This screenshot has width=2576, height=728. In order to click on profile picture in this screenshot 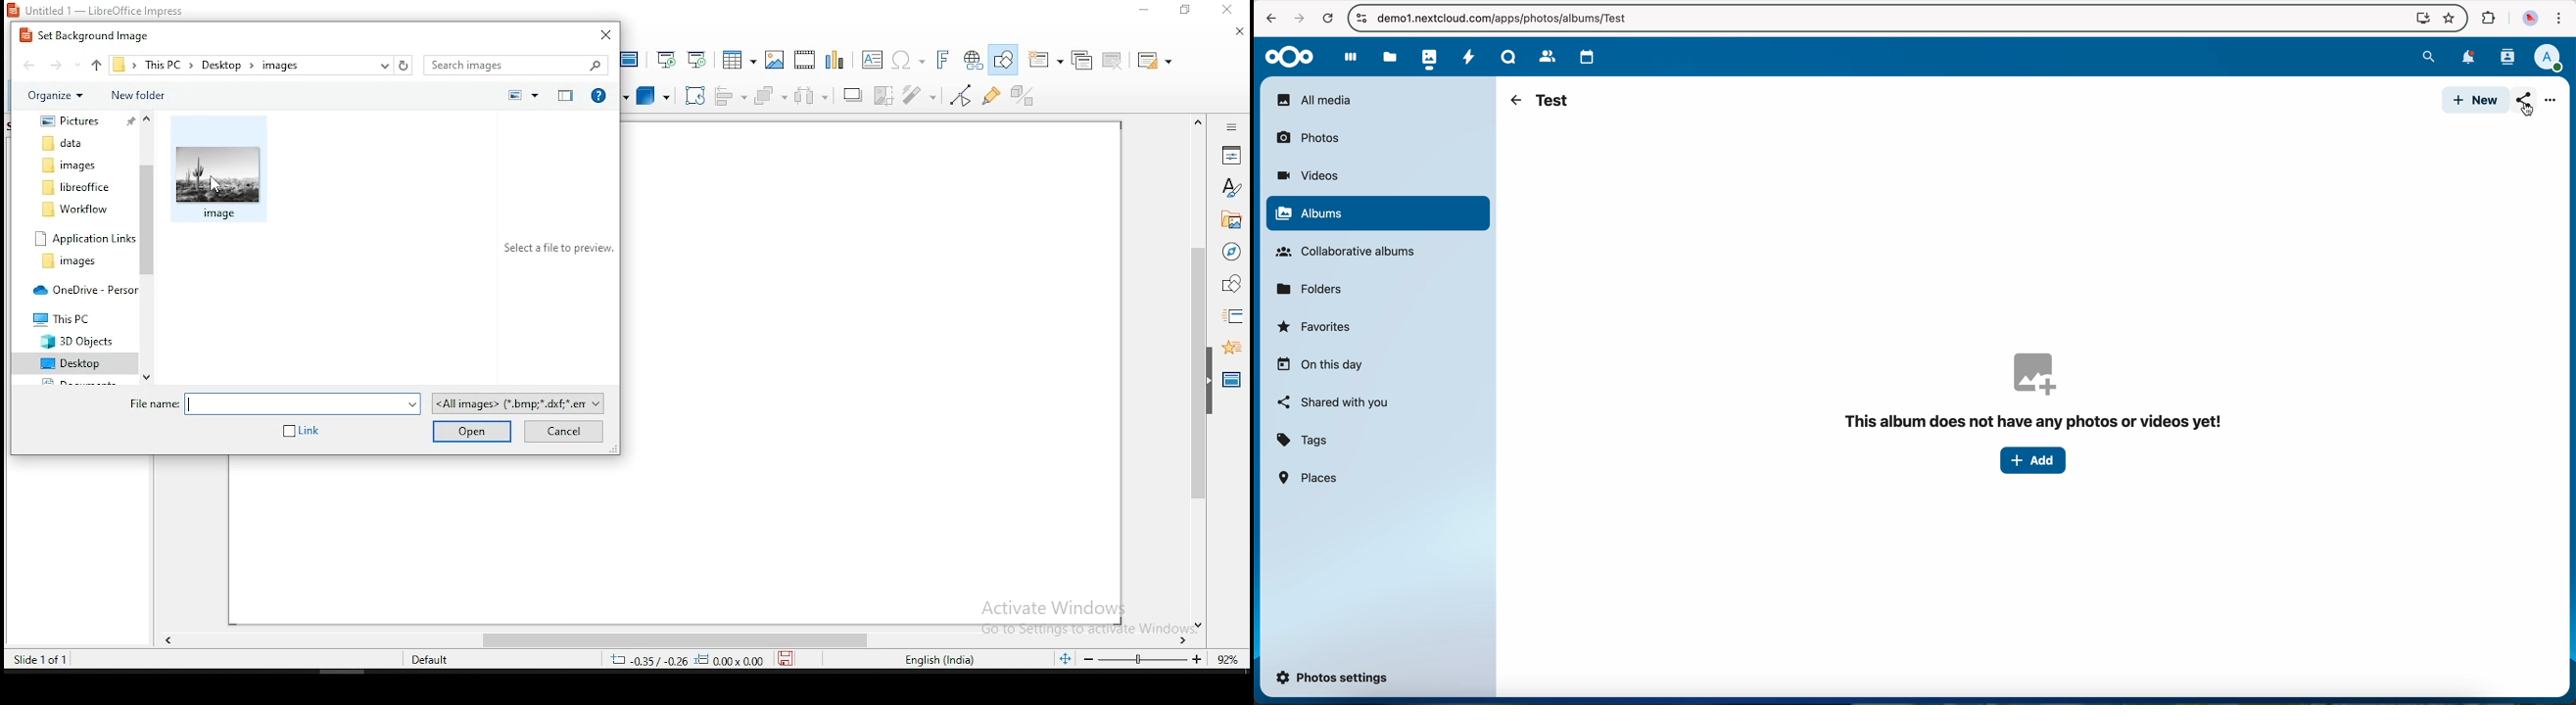, I will do `click(2528, 19)`.